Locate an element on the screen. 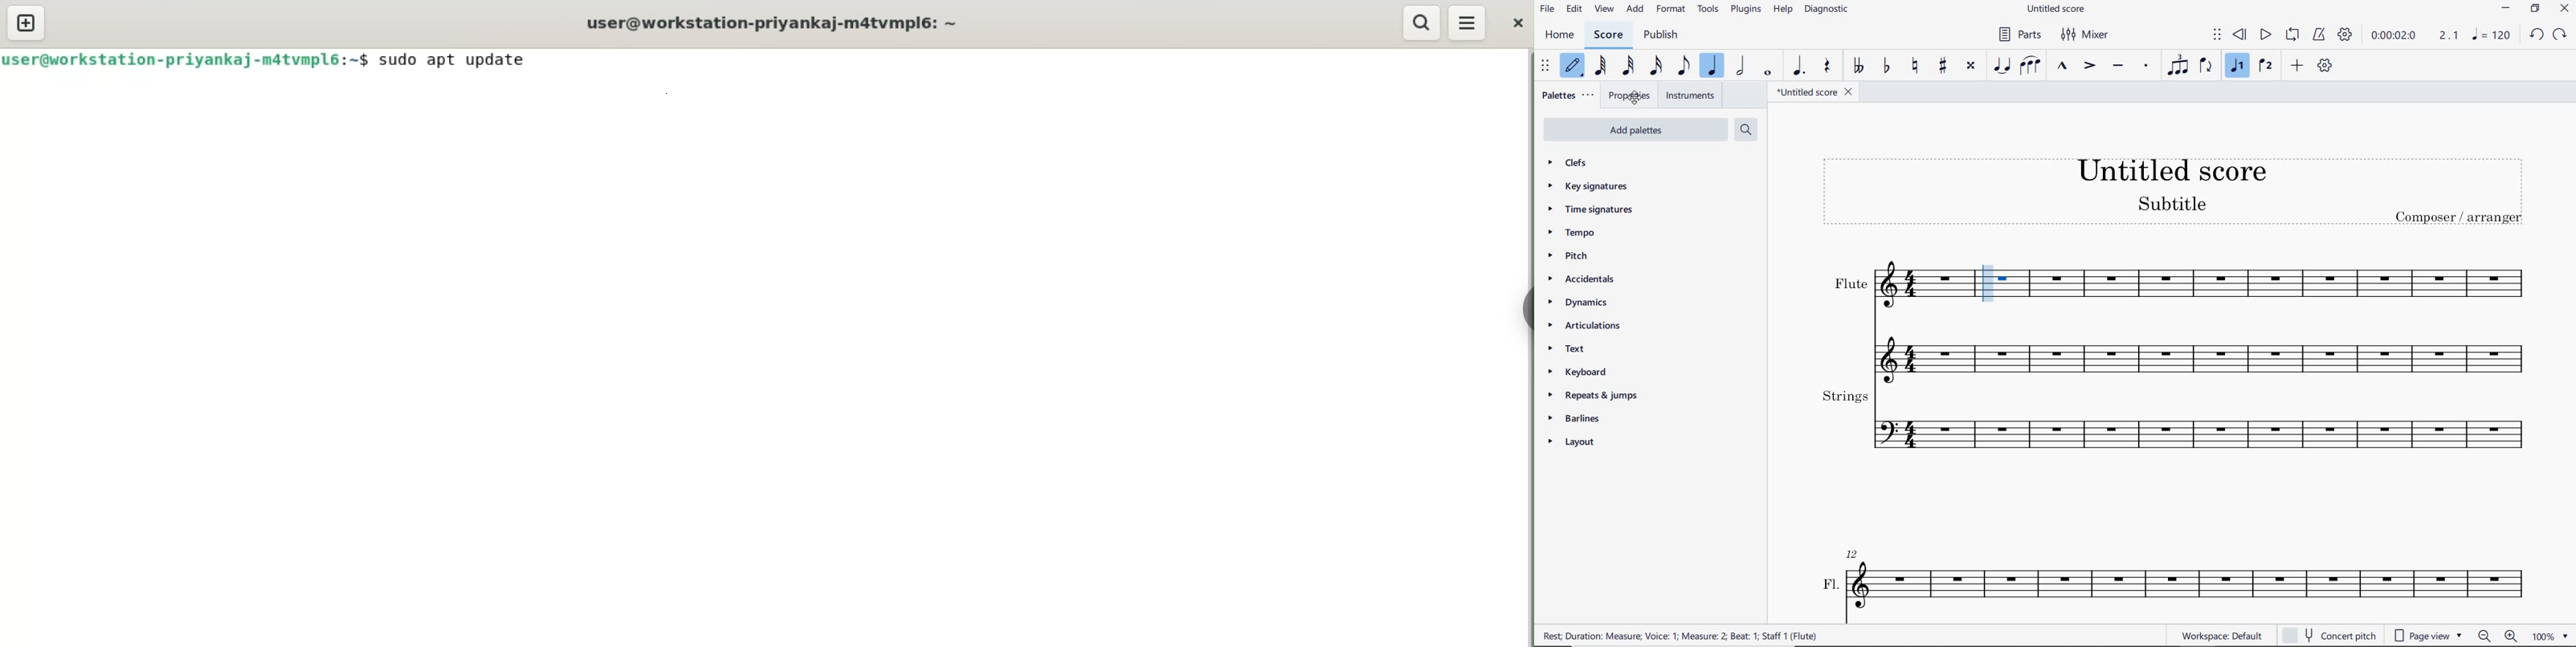 The width and height of the screenshot is (2576, 672). minimize is located at coordinates (2506, 10).